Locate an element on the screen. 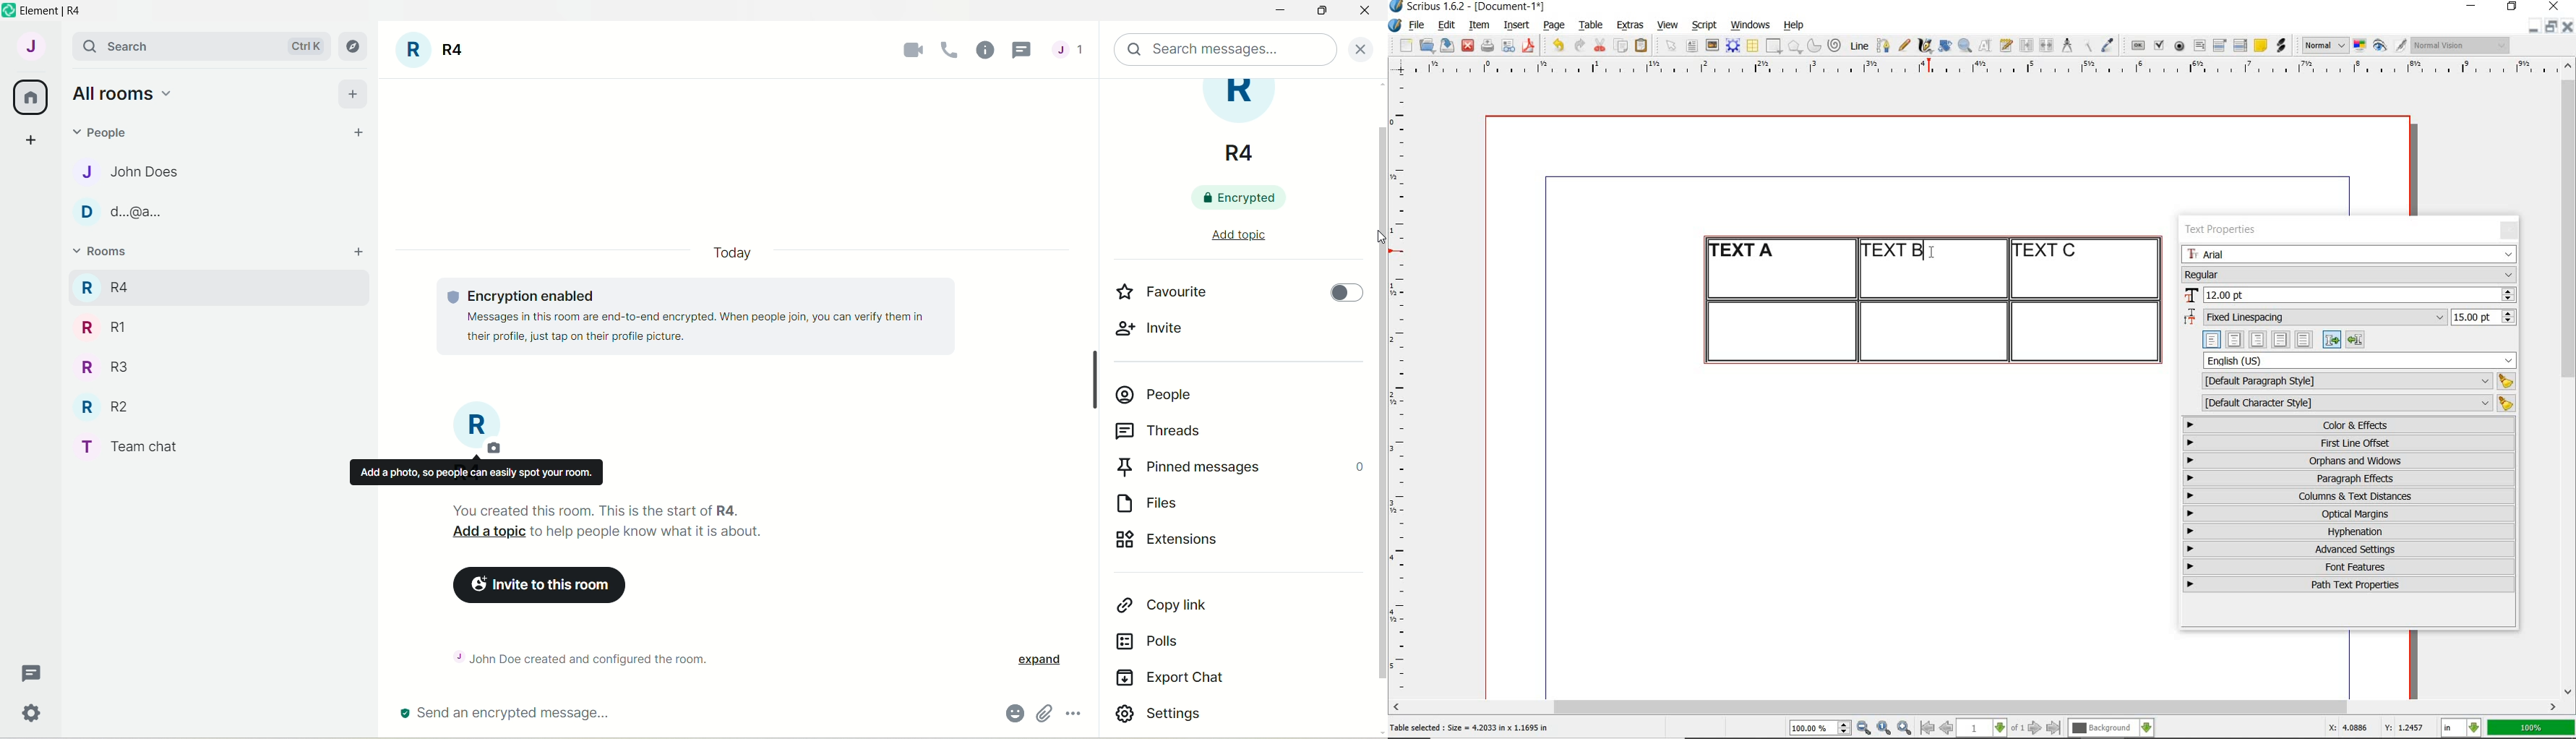 The image size is (2576, 756). export chat is located at coordinates (1170, 680).